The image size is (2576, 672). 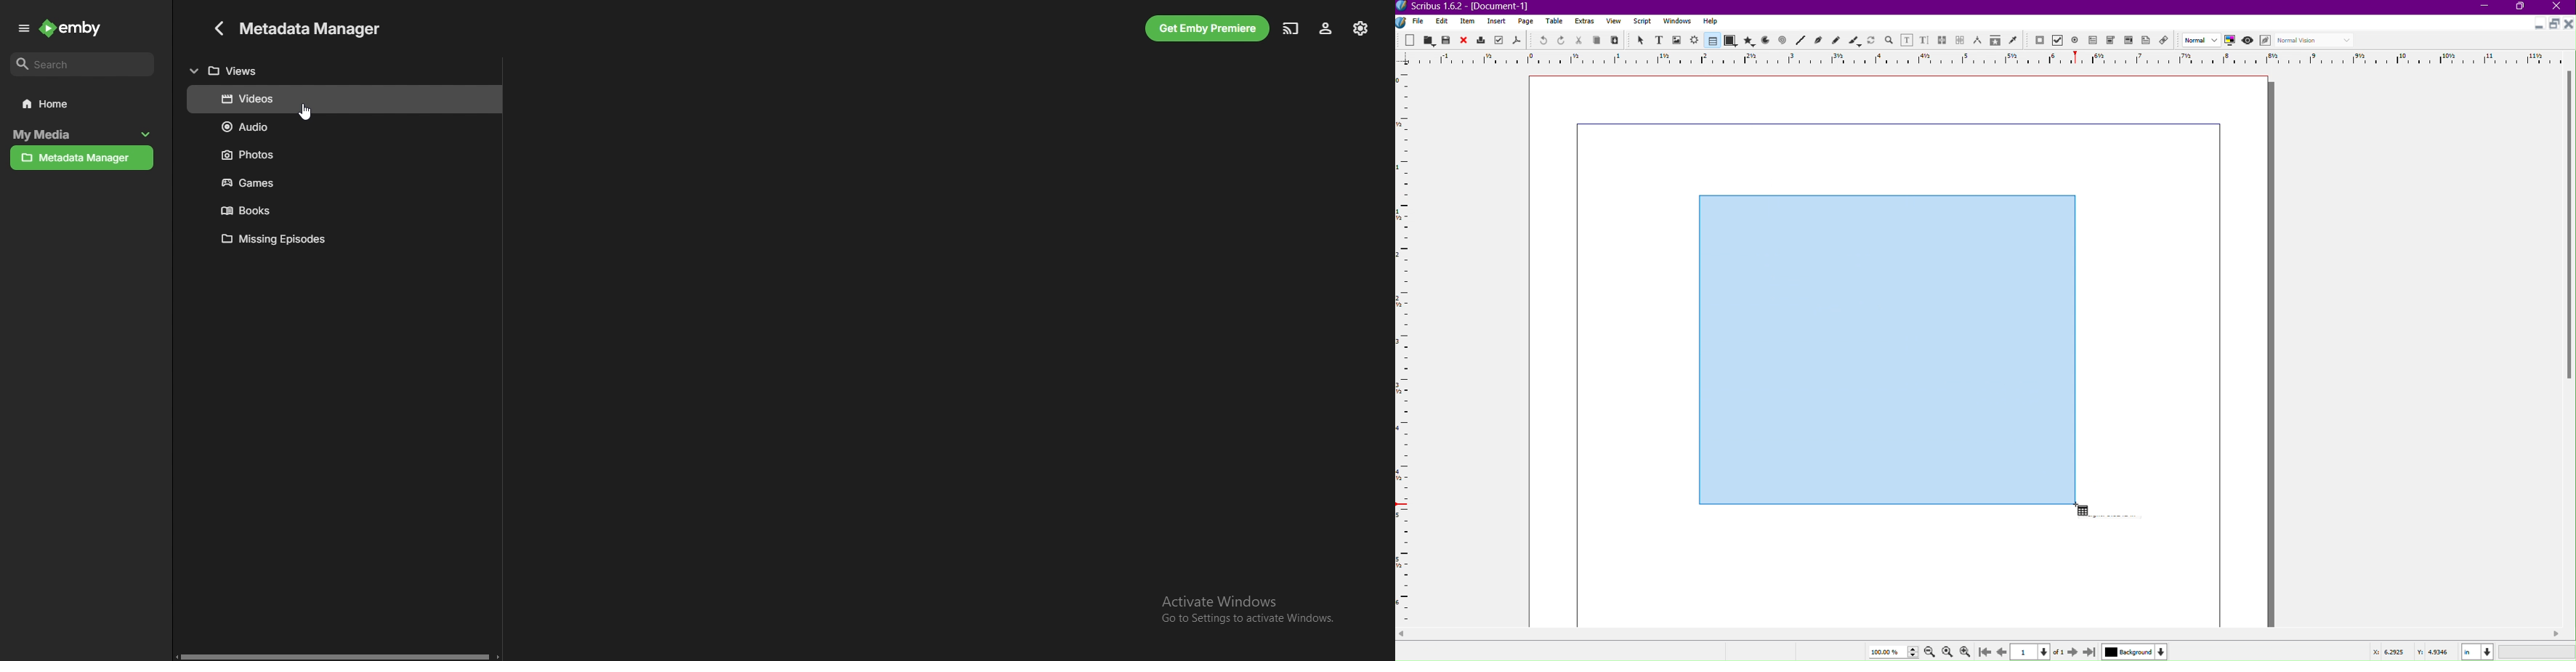 I want to click on Render Frame, so click(x=1695, y=40).